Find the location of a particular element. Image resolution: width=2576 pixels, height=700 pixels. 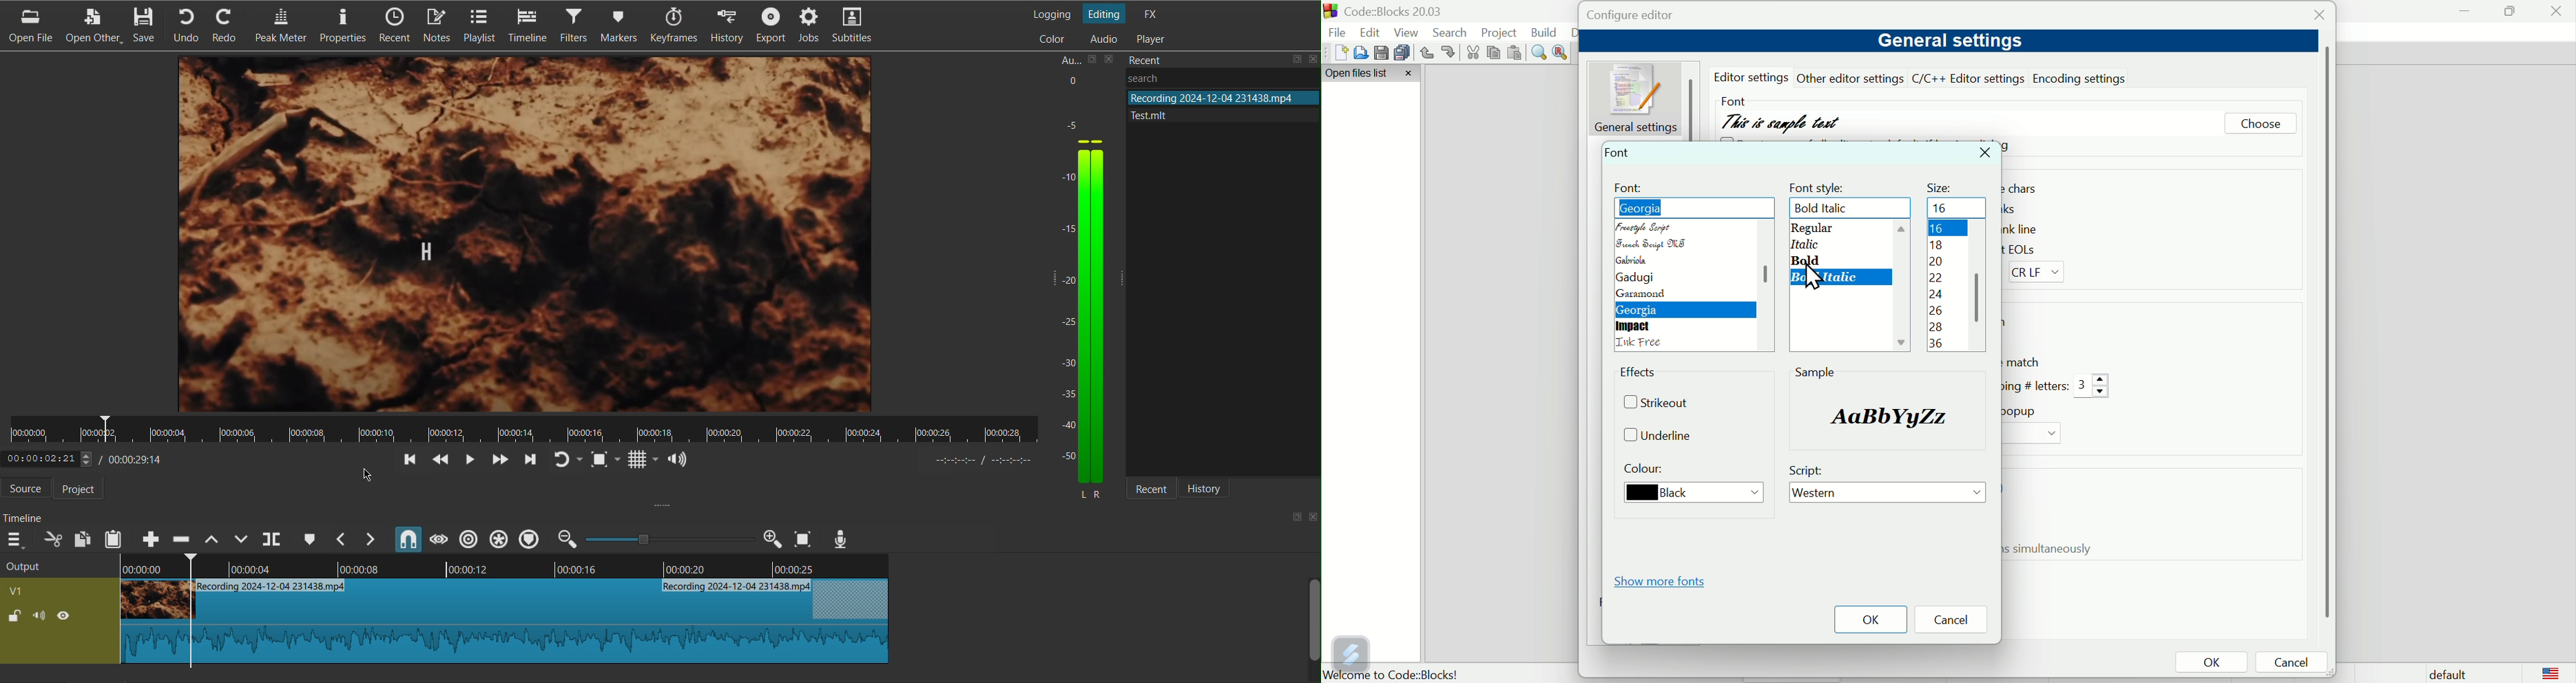

18 is located at coordinates (1940, 245).